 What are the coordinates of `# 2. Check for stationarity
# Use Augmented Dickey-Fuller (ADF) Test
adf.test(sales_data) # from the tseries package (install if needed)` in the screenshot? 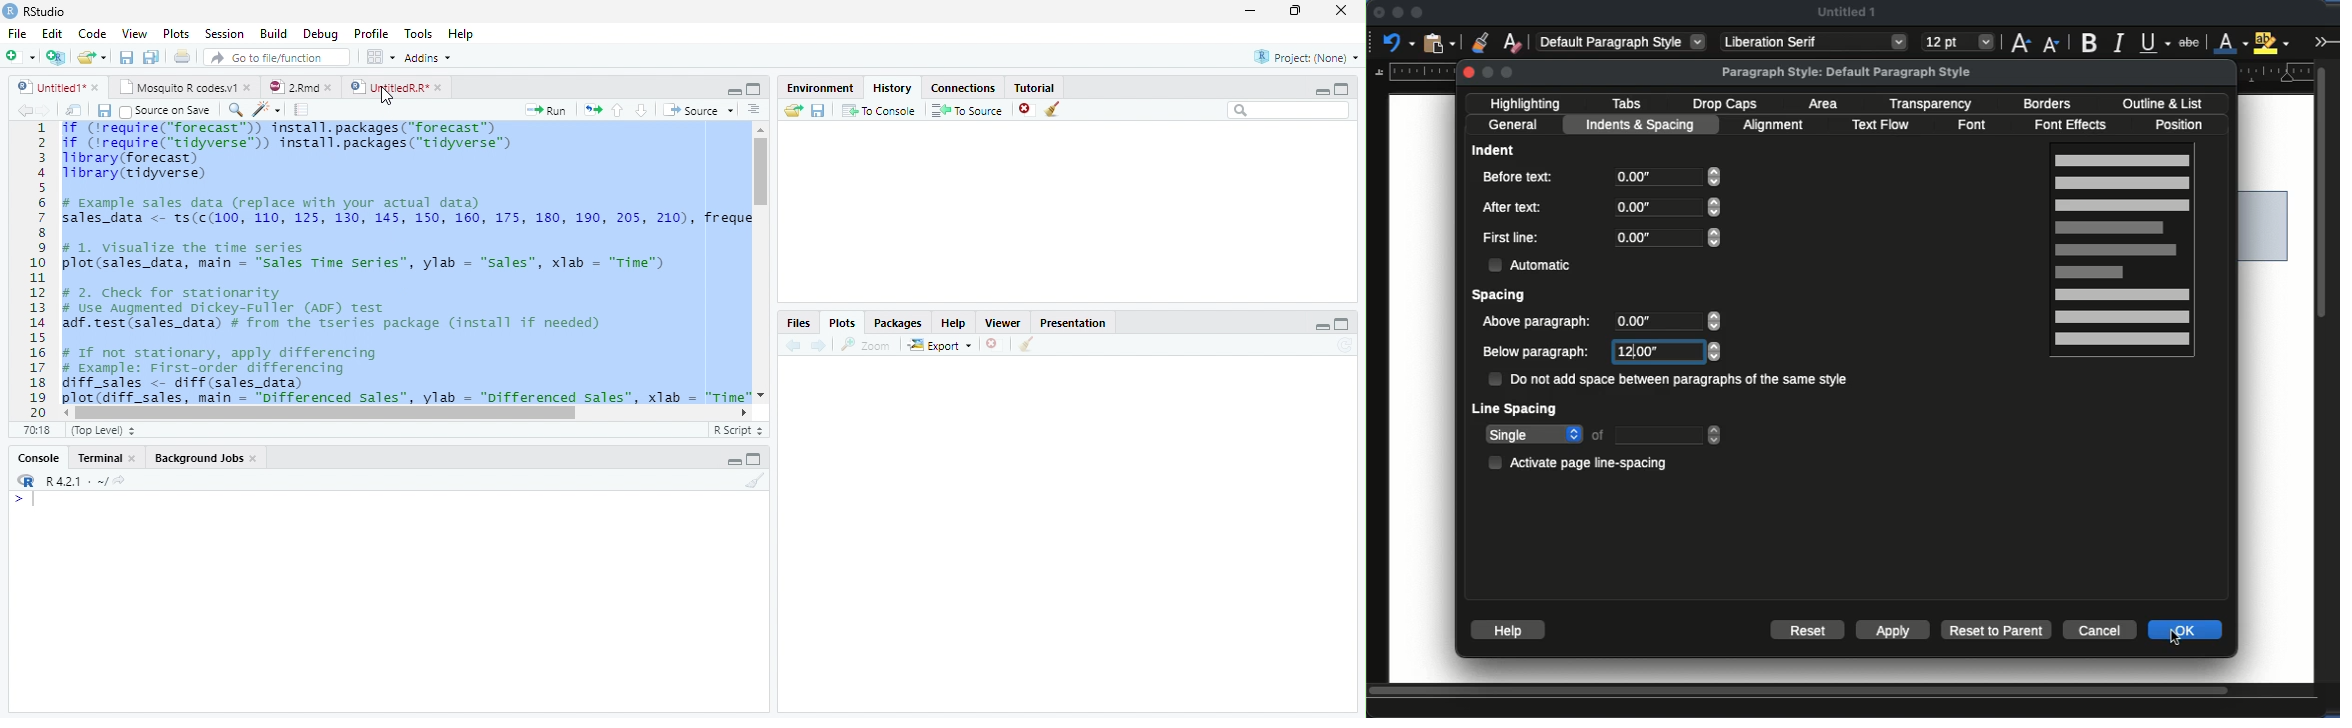 It's located at (332, 309).